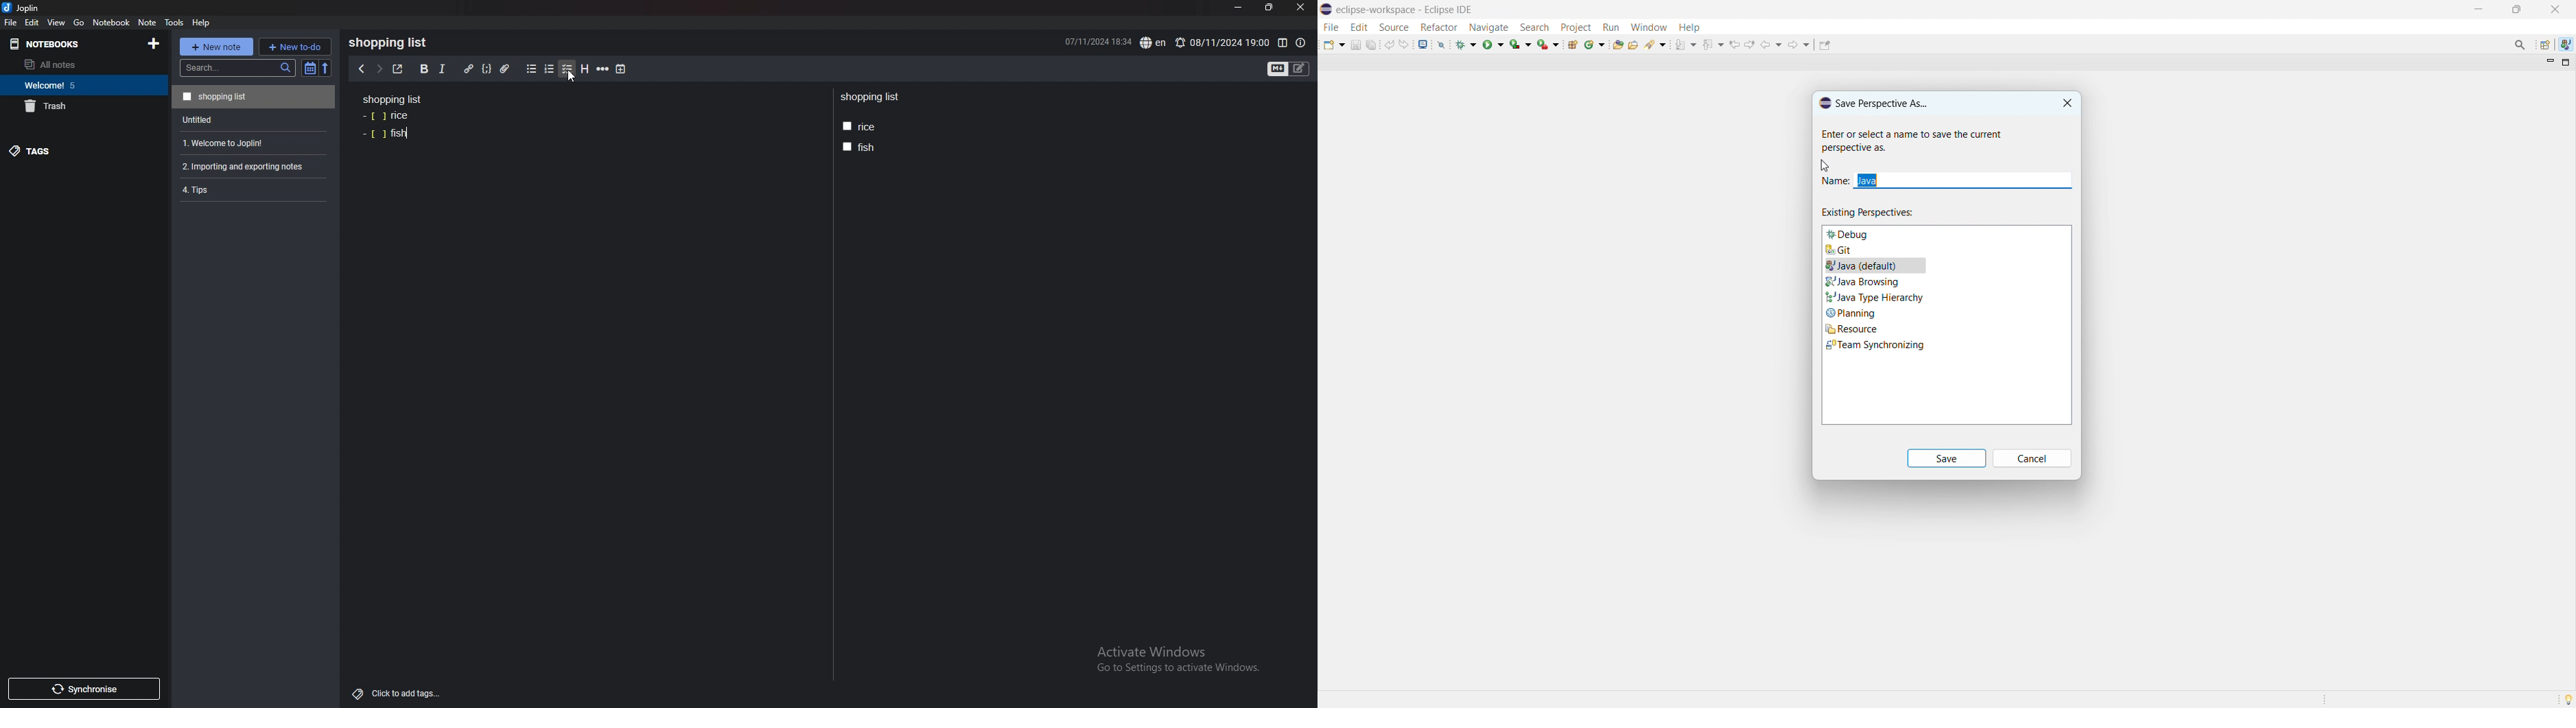  Describe the element at coordinates (392, 43) in the screenshot. I see `Shopping list` at that location.